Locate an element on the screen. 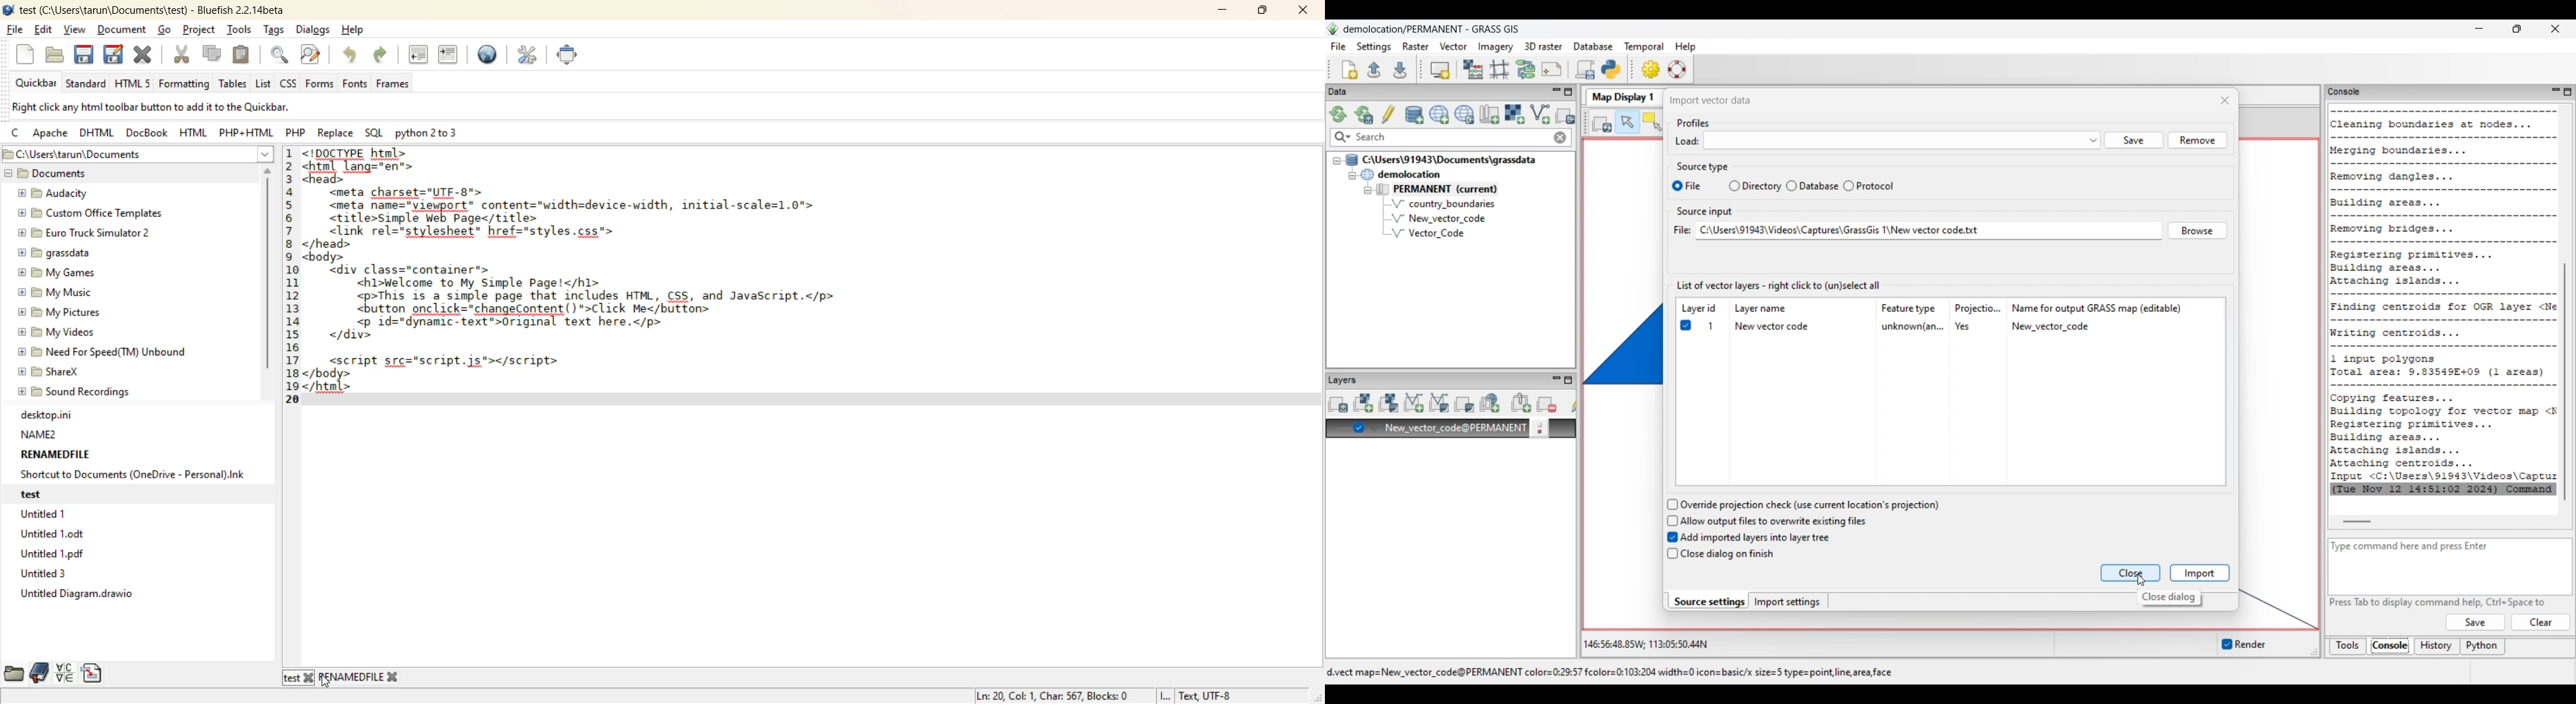  code editor is located at coordinates (598, 277).